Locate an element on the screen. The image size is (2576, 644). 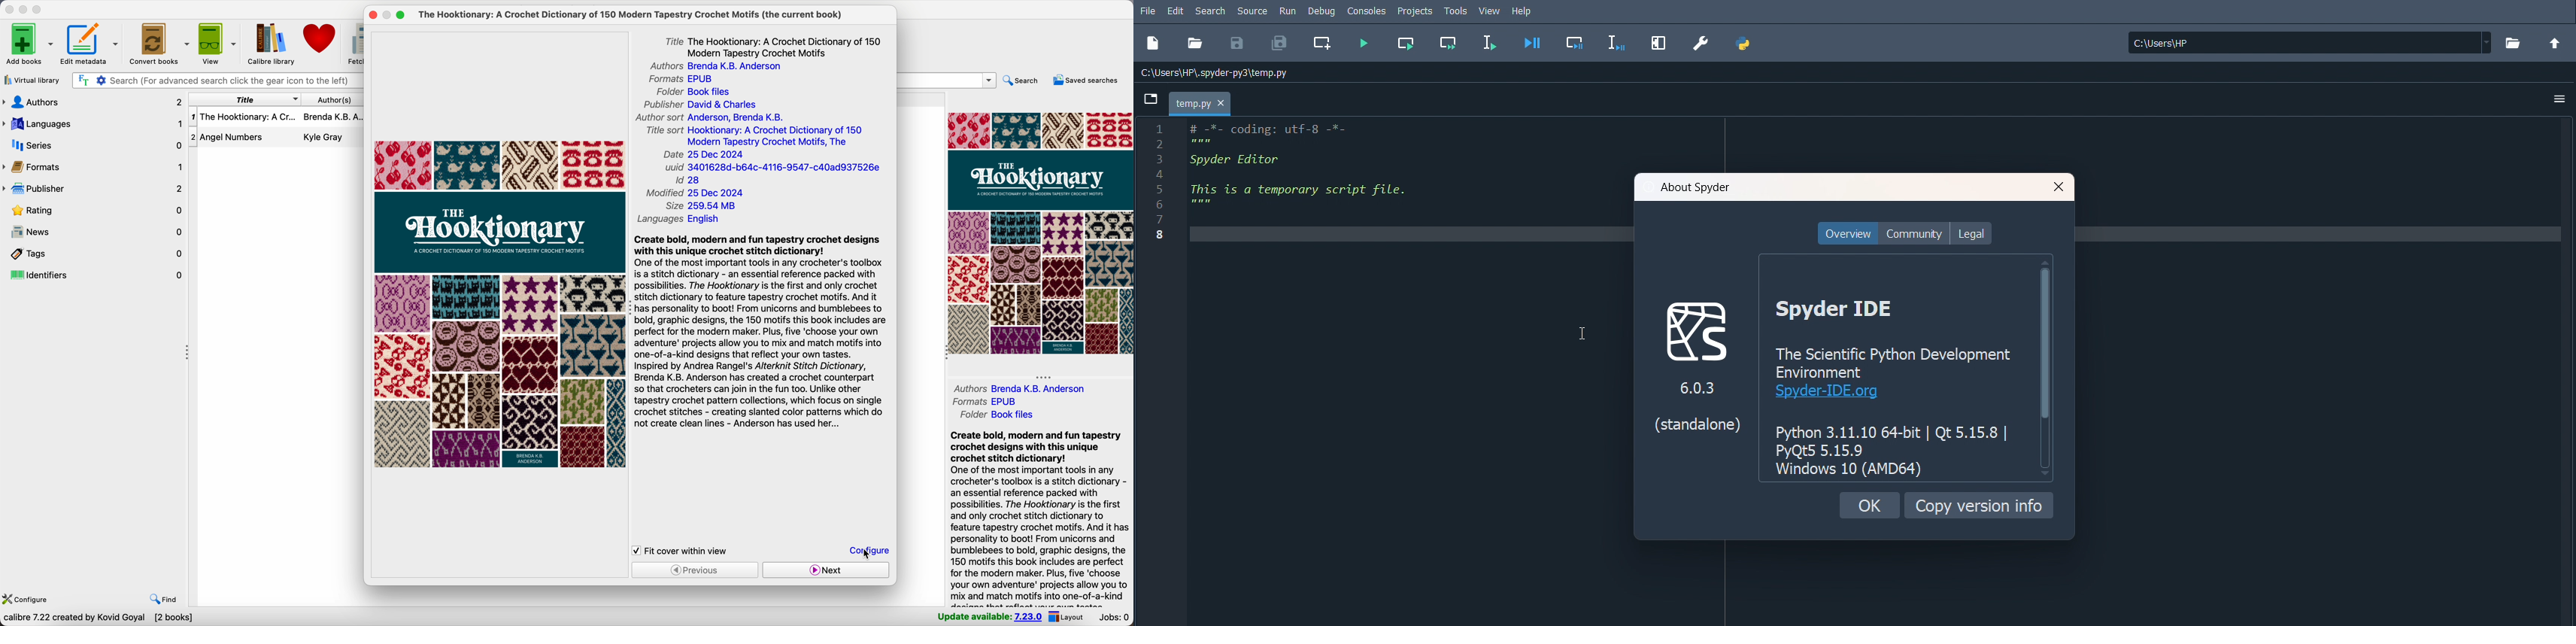
Debug selection or current line is located at coordinates (1618, 44).